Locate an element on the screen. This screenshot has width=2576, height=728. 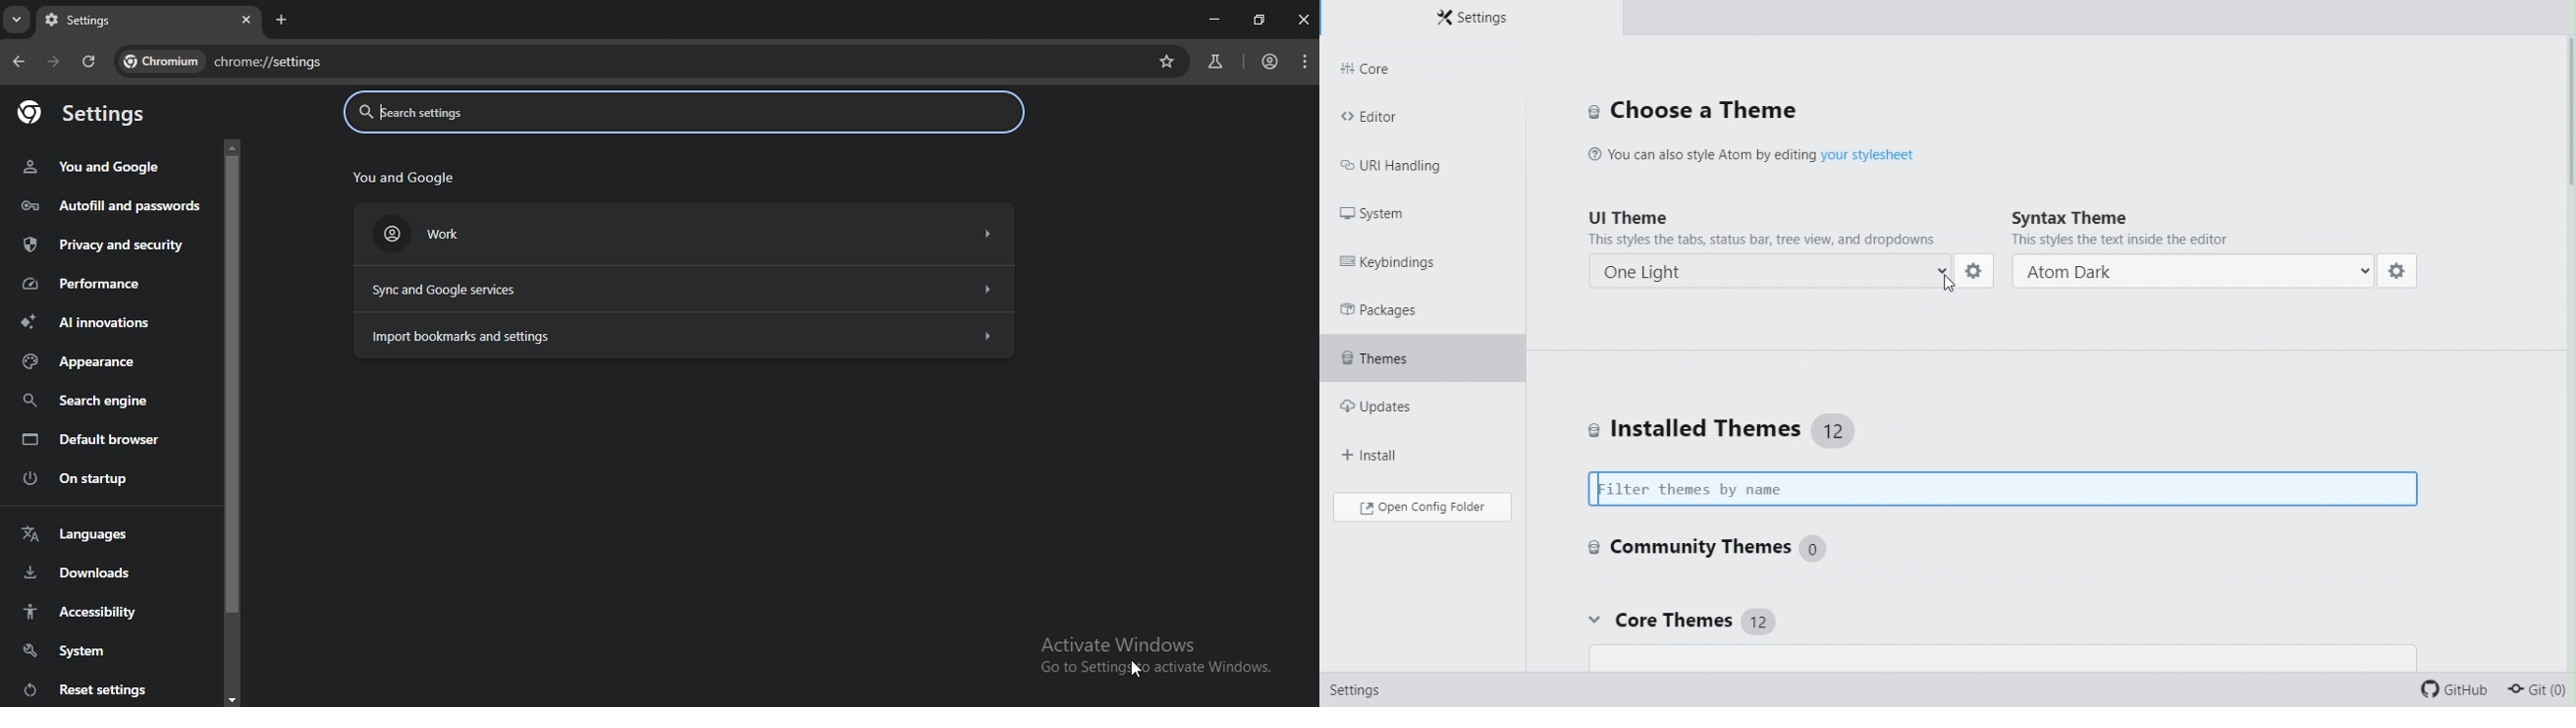
System is located at coordinates (1384, 214).